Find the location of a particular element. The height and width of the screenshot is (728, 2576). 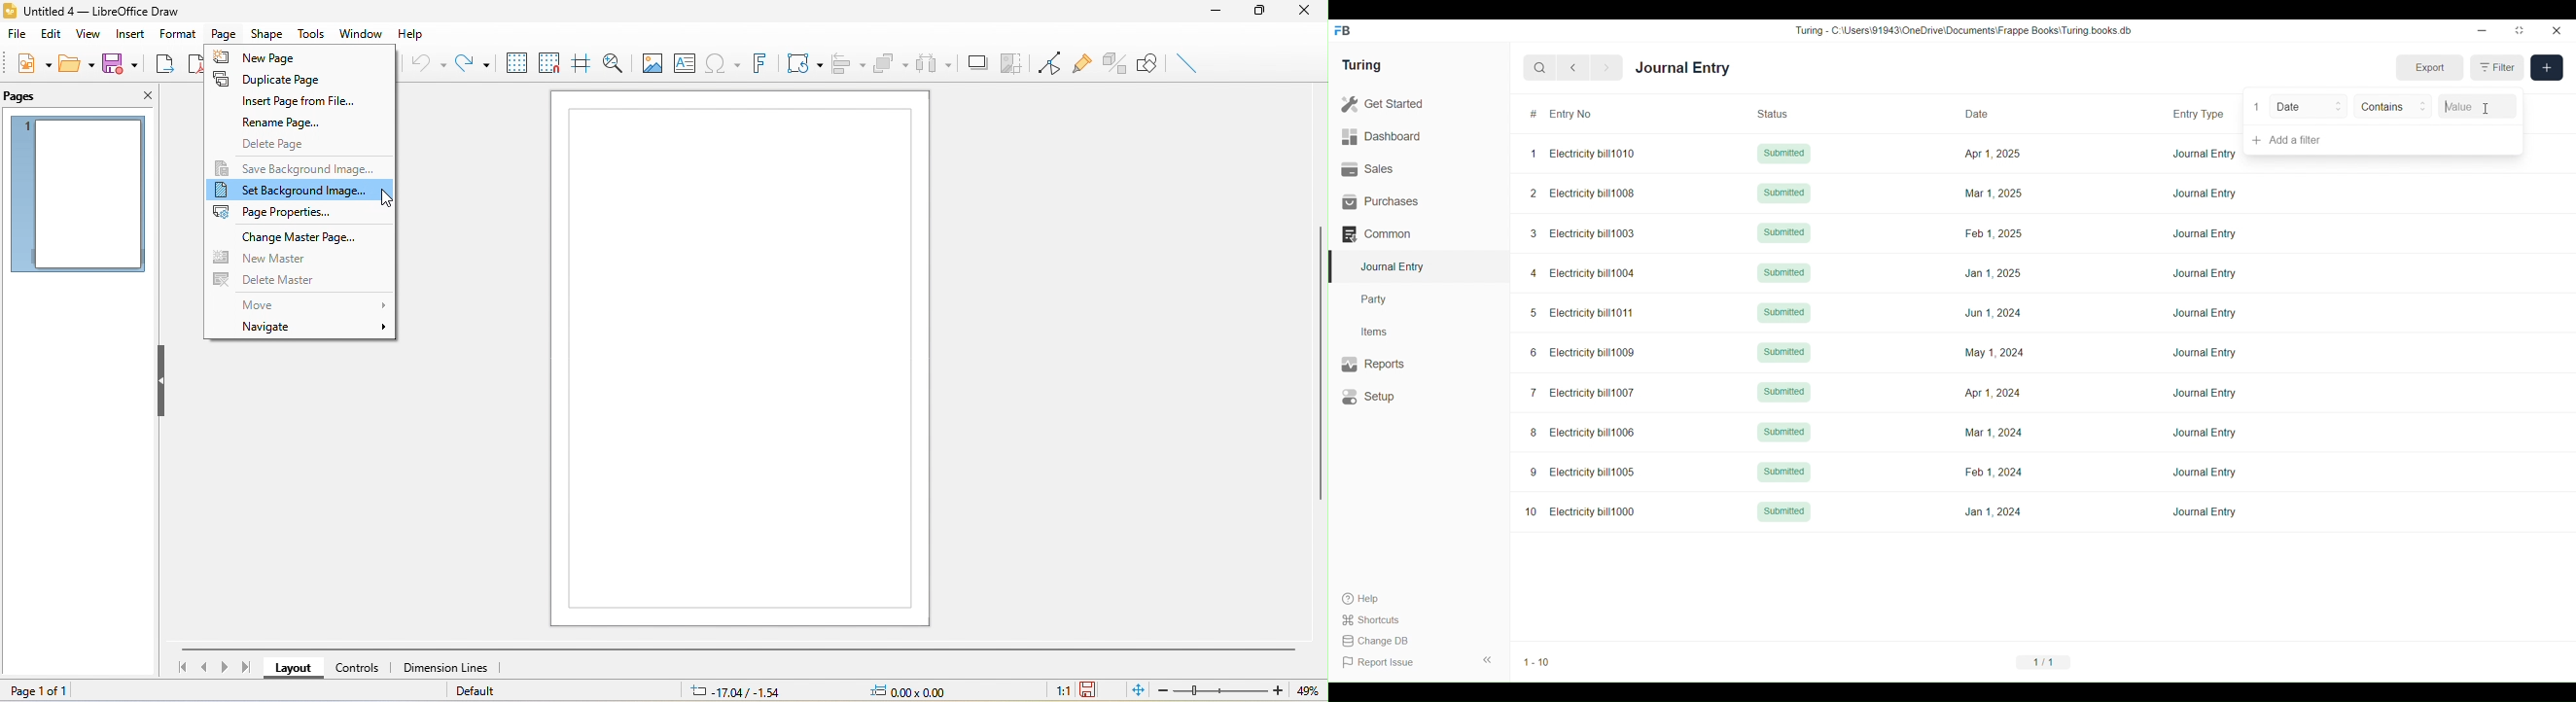

Items is located at coordinates (1419, 332).